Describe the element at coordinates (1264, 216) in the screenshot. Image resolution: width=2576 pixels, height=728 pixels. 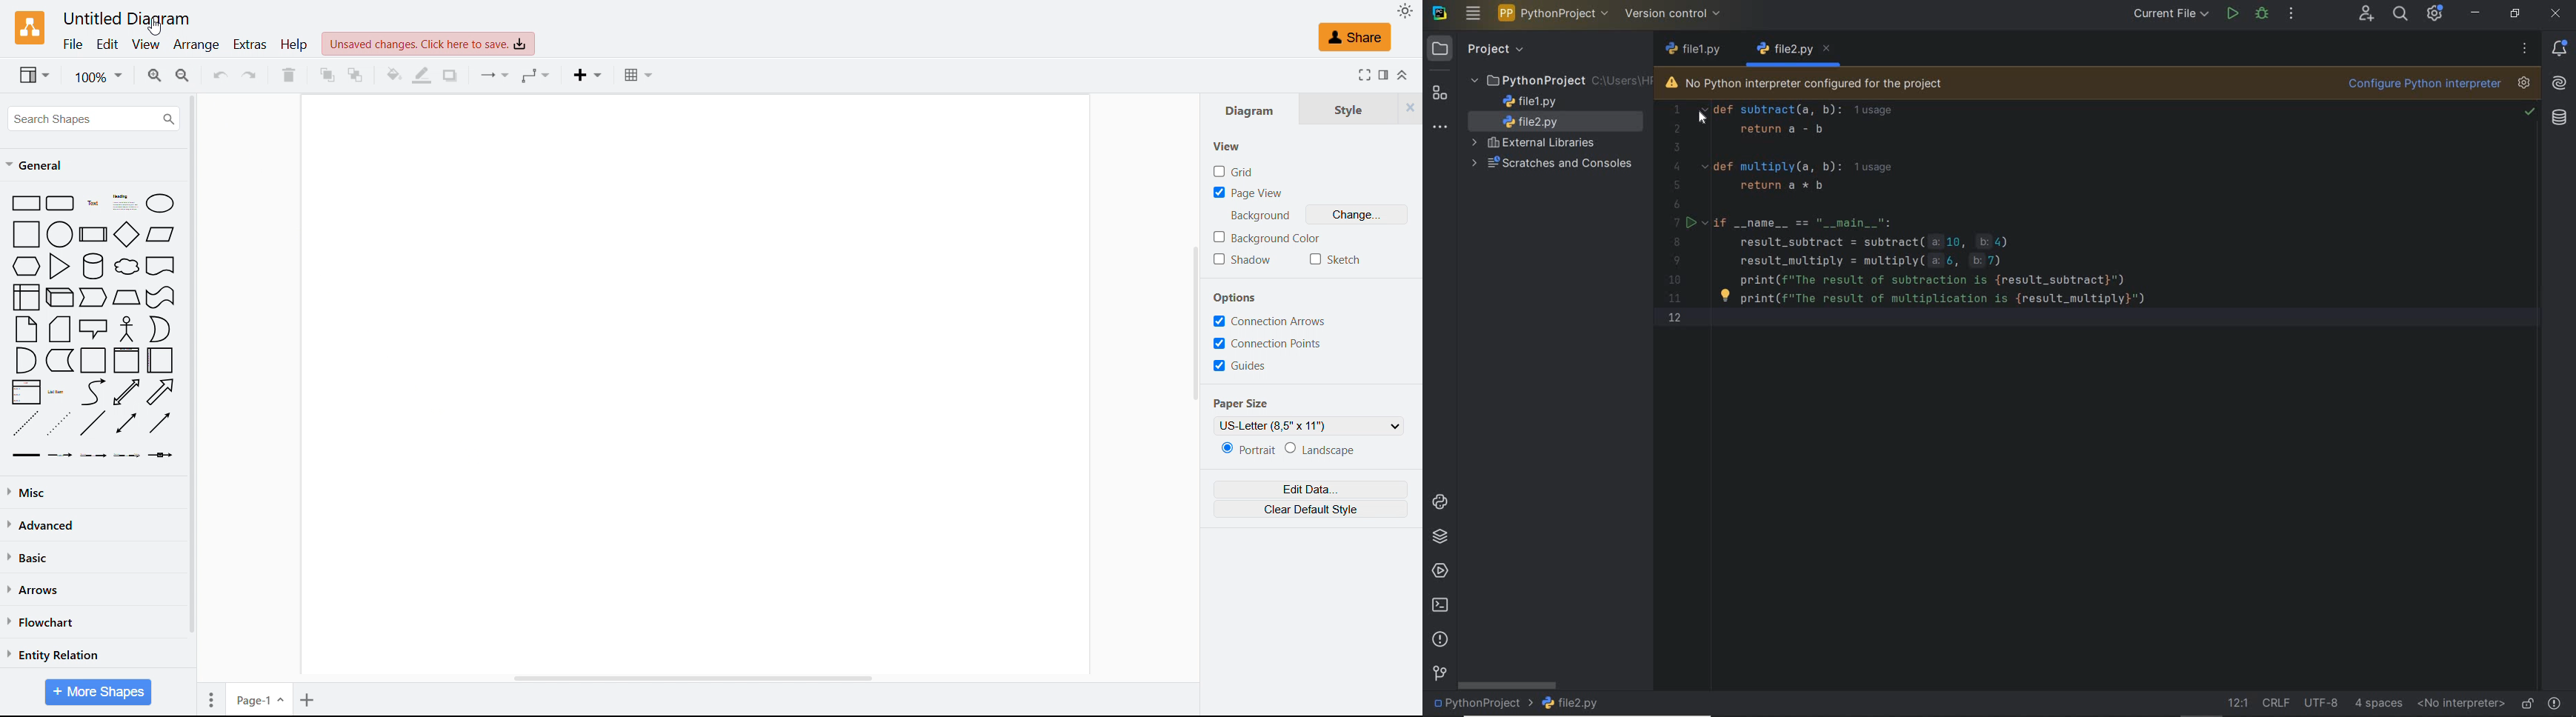
I see `text` at that location.